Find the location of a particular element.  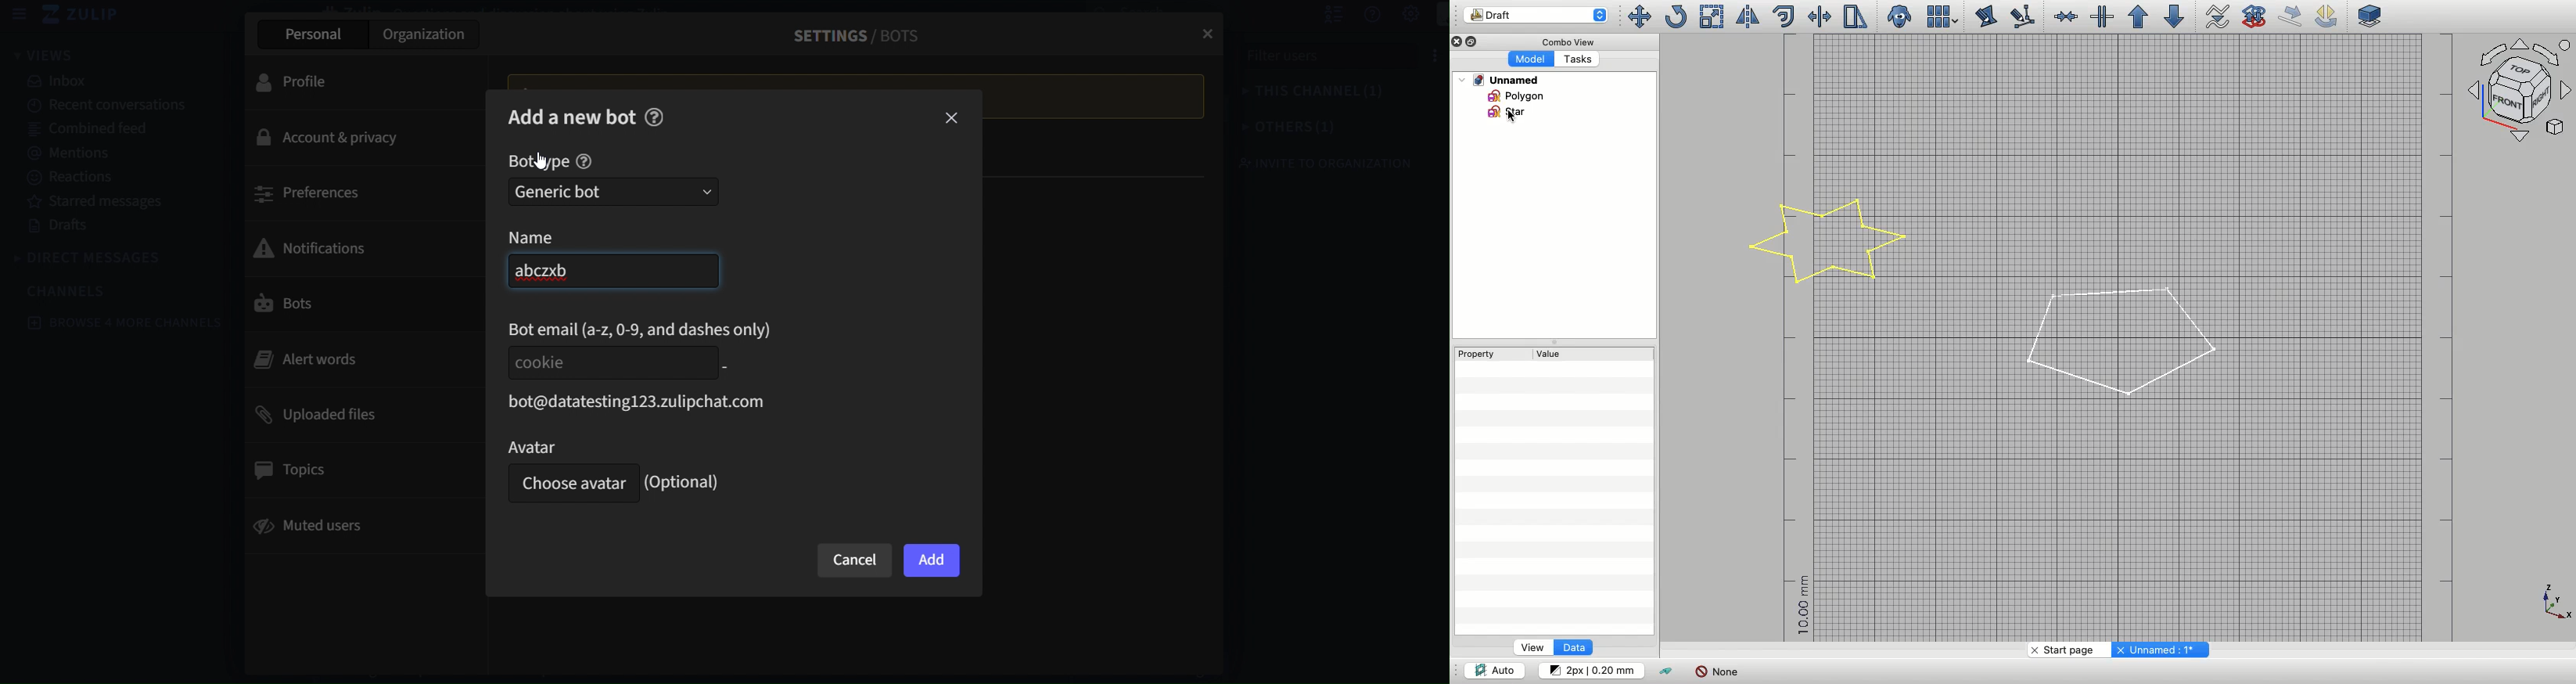

channels is located at coordinates (76, 290).